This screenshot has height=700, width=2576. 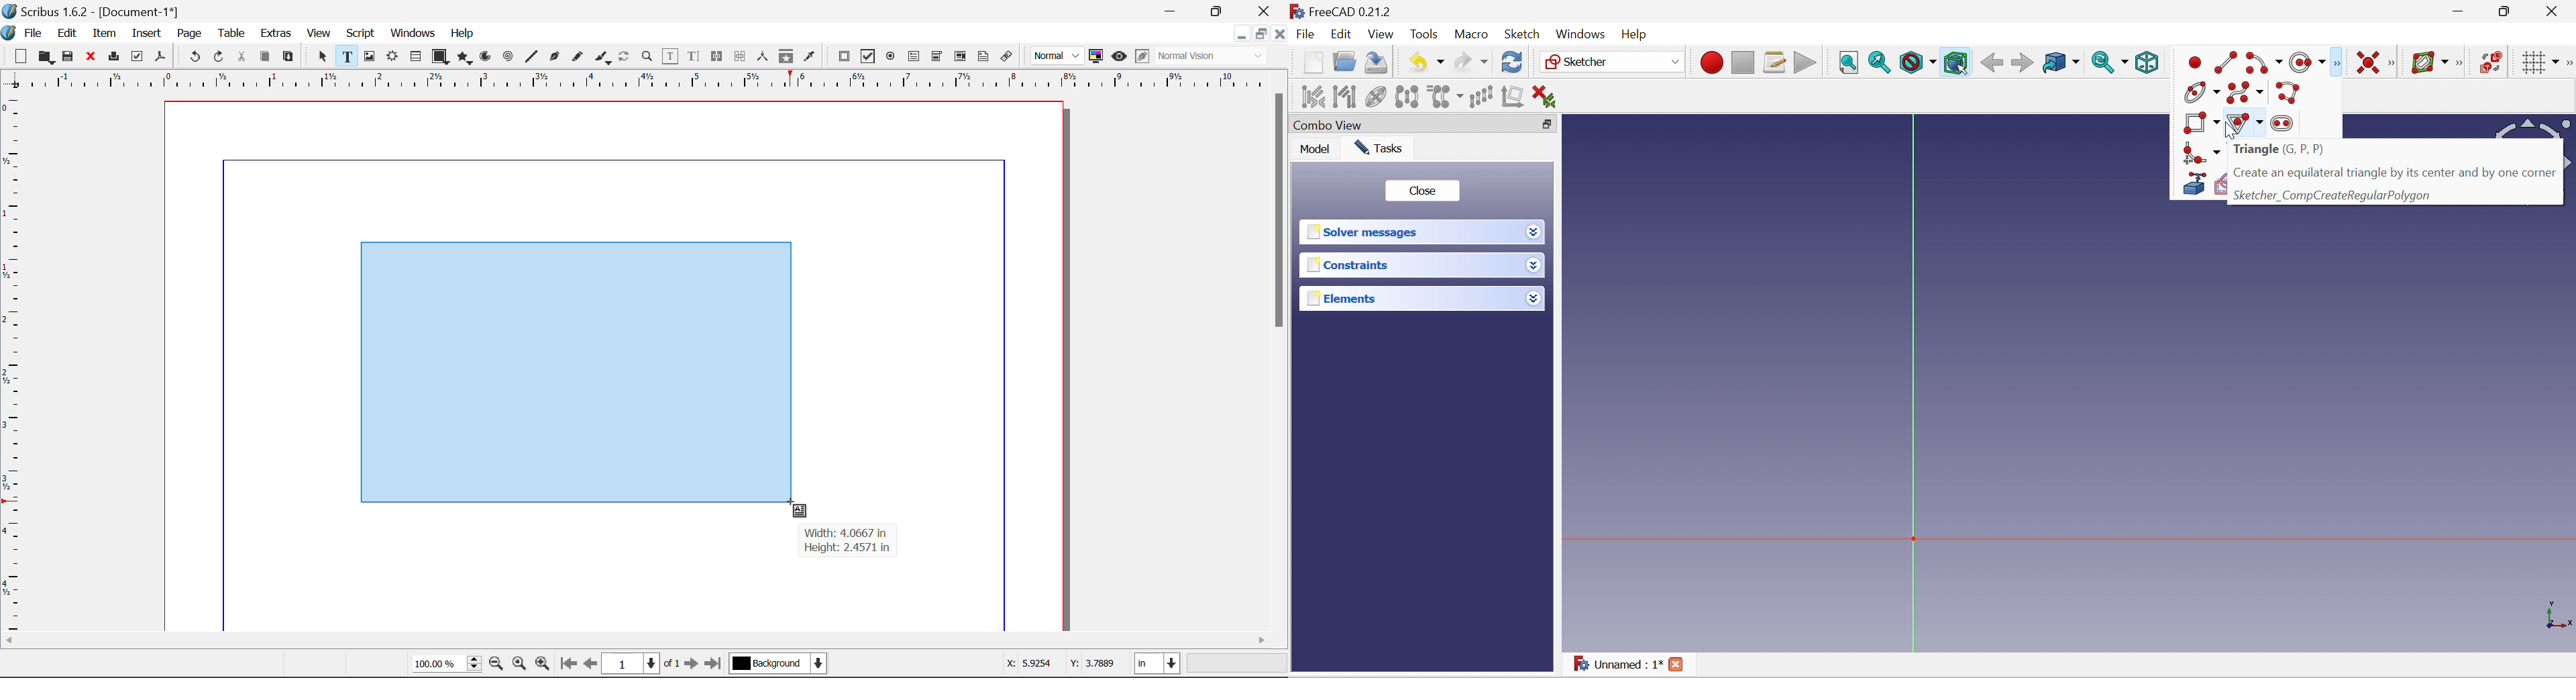 What do you see at coordinates (1377, 95) in the screenshot?
I see `Show/hide internal geometry` at bounding box center [1377, 95].